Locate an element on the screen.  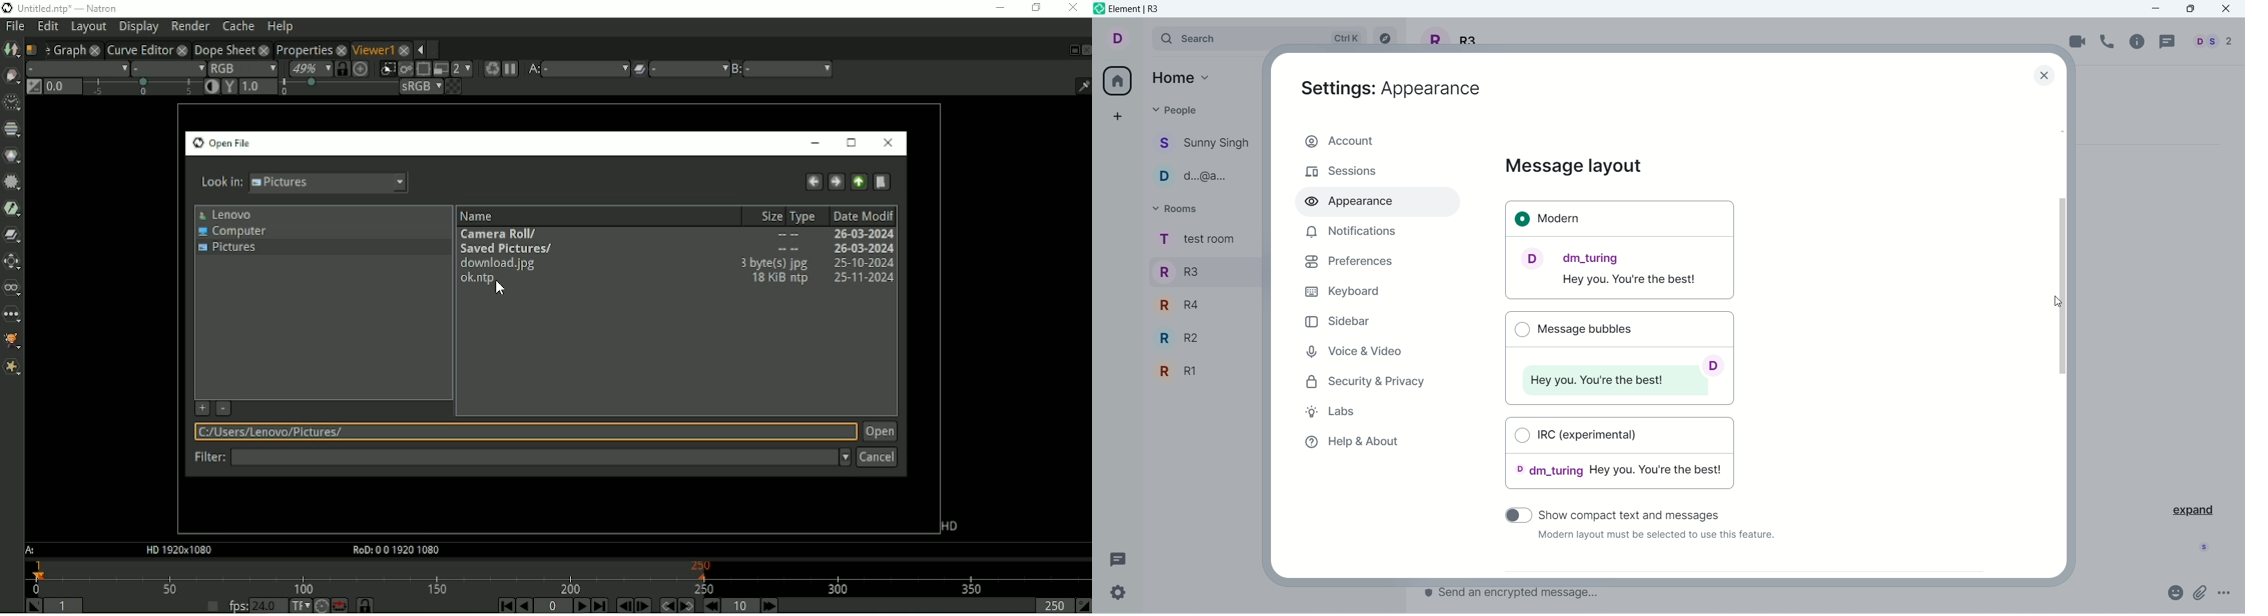
appearance is located at coordinates (1392, 88).